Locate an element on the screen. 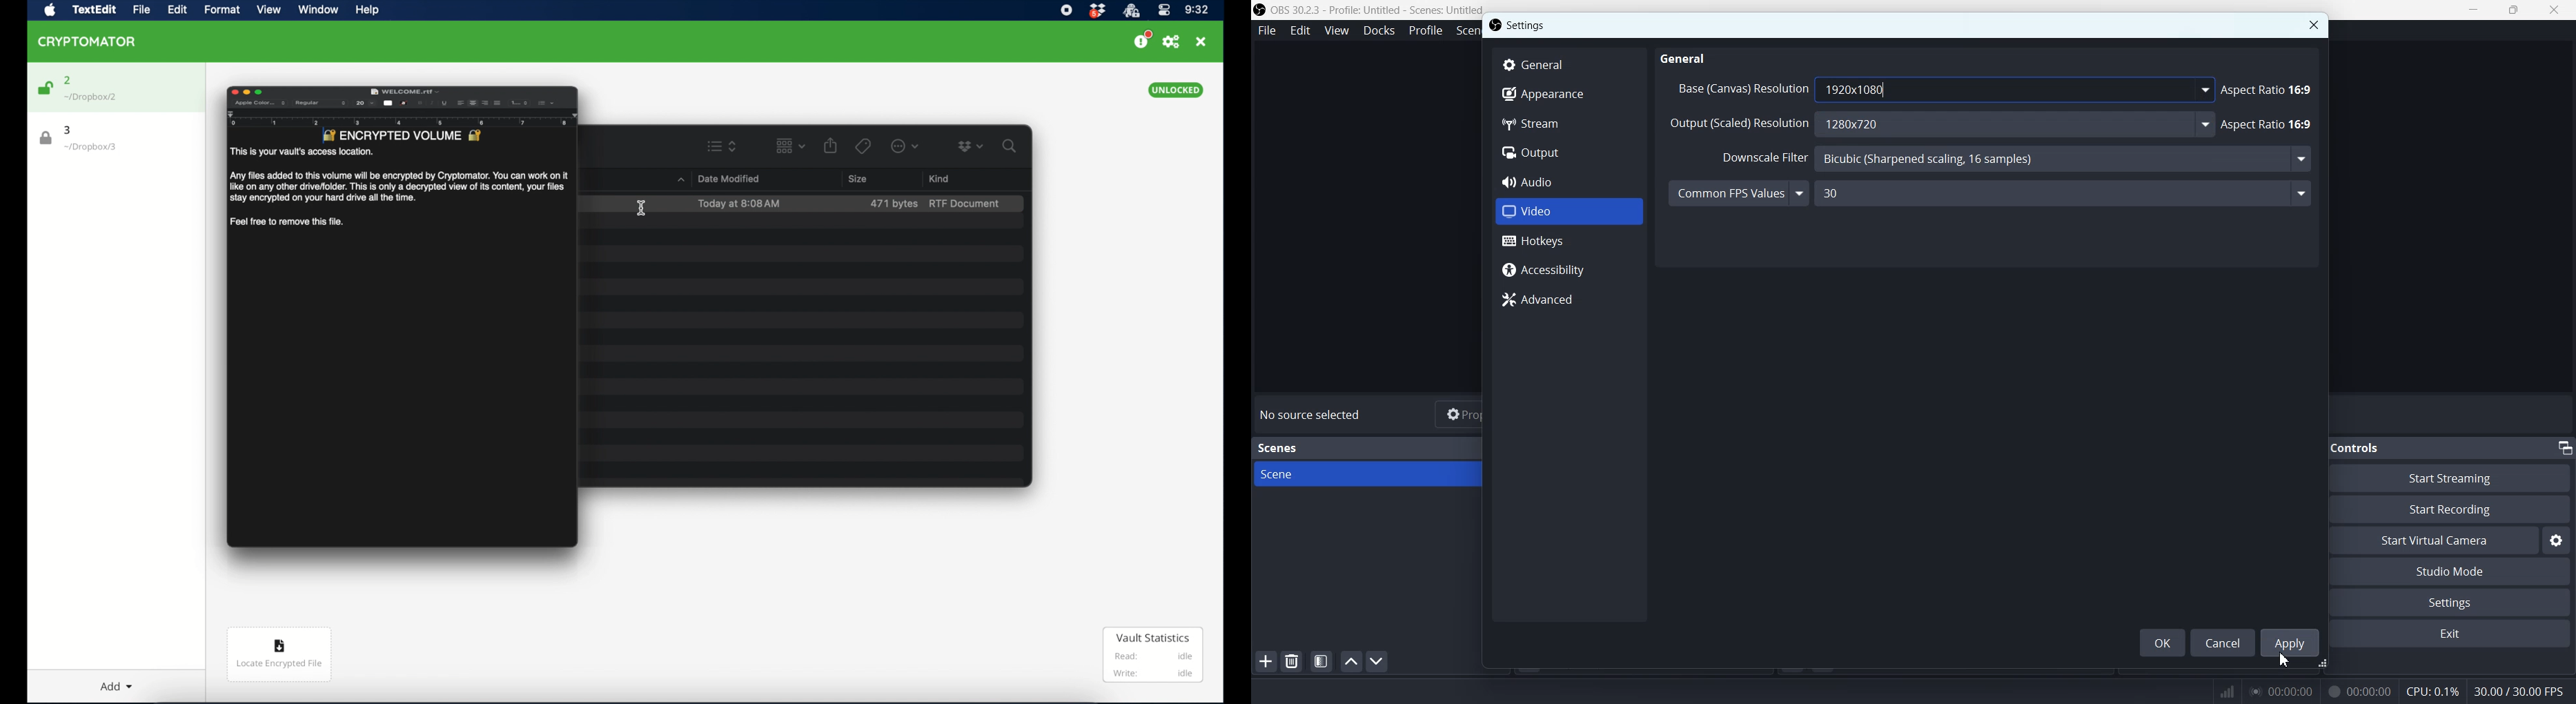 The image size is (2576, 728). 1920x1080 is located at coordinates (2016, 89).